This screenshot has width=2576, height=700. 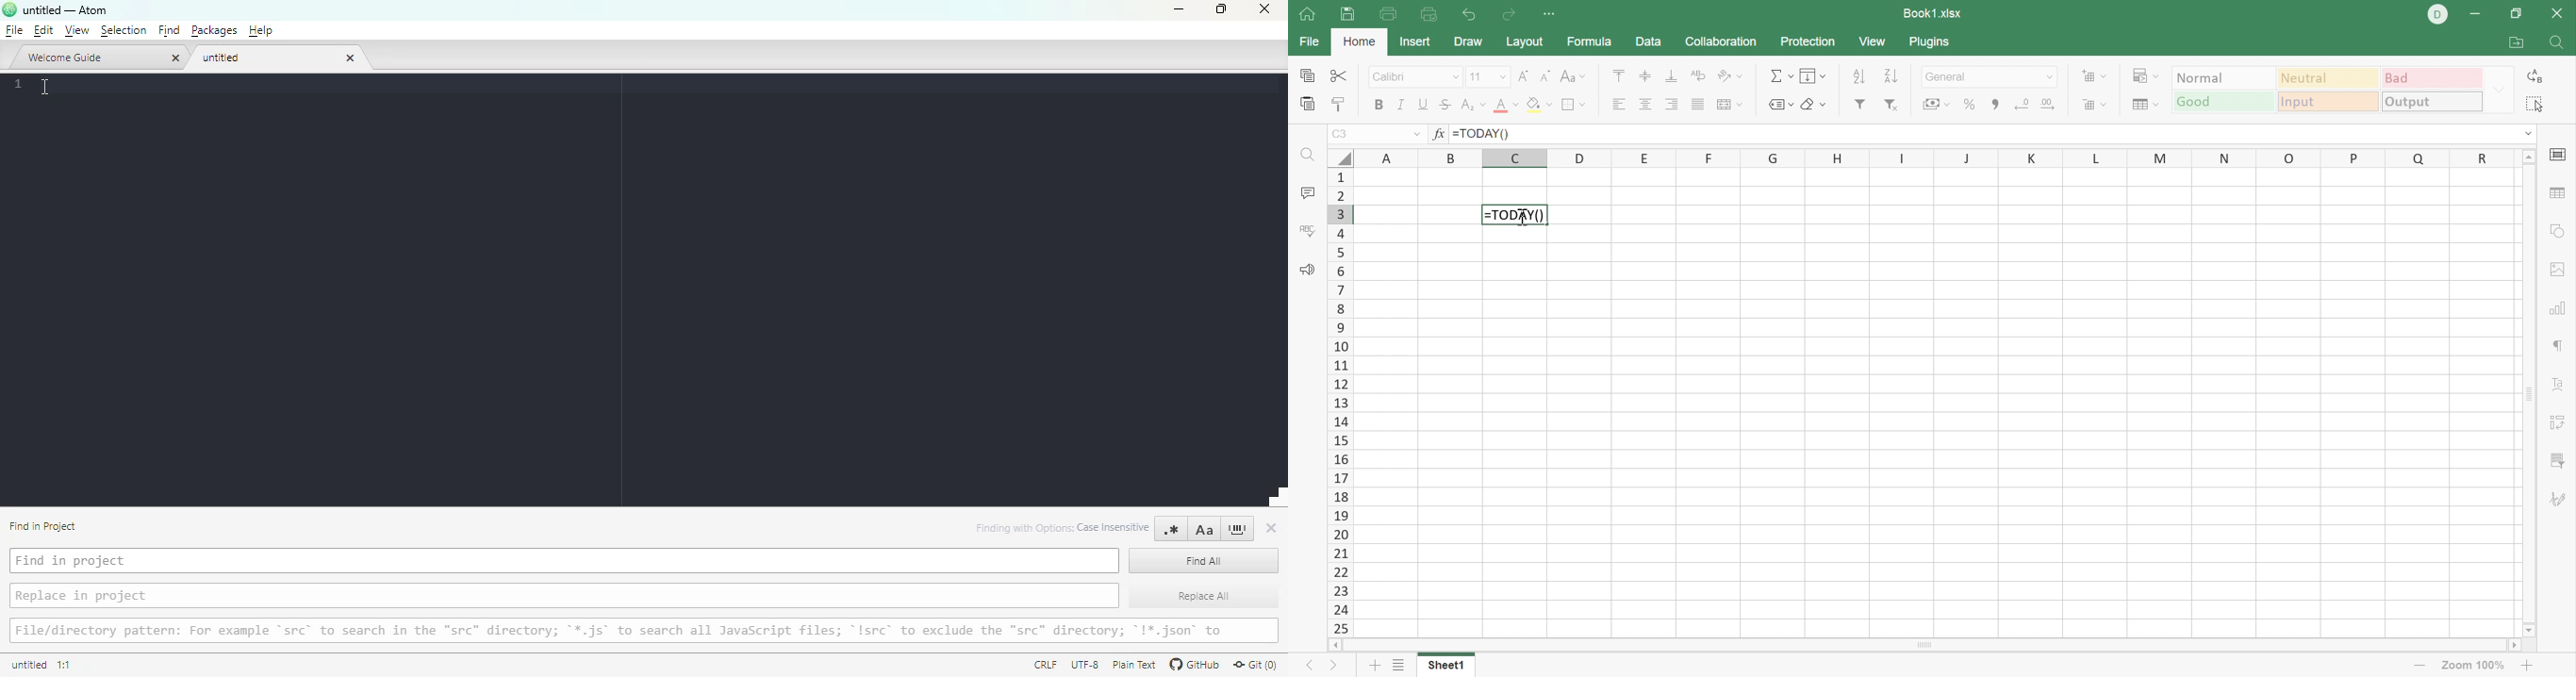 What do you see at coordinates (2474, 15) in the screenshot?
I see `Minimize` at bounding box center [2474, 15].